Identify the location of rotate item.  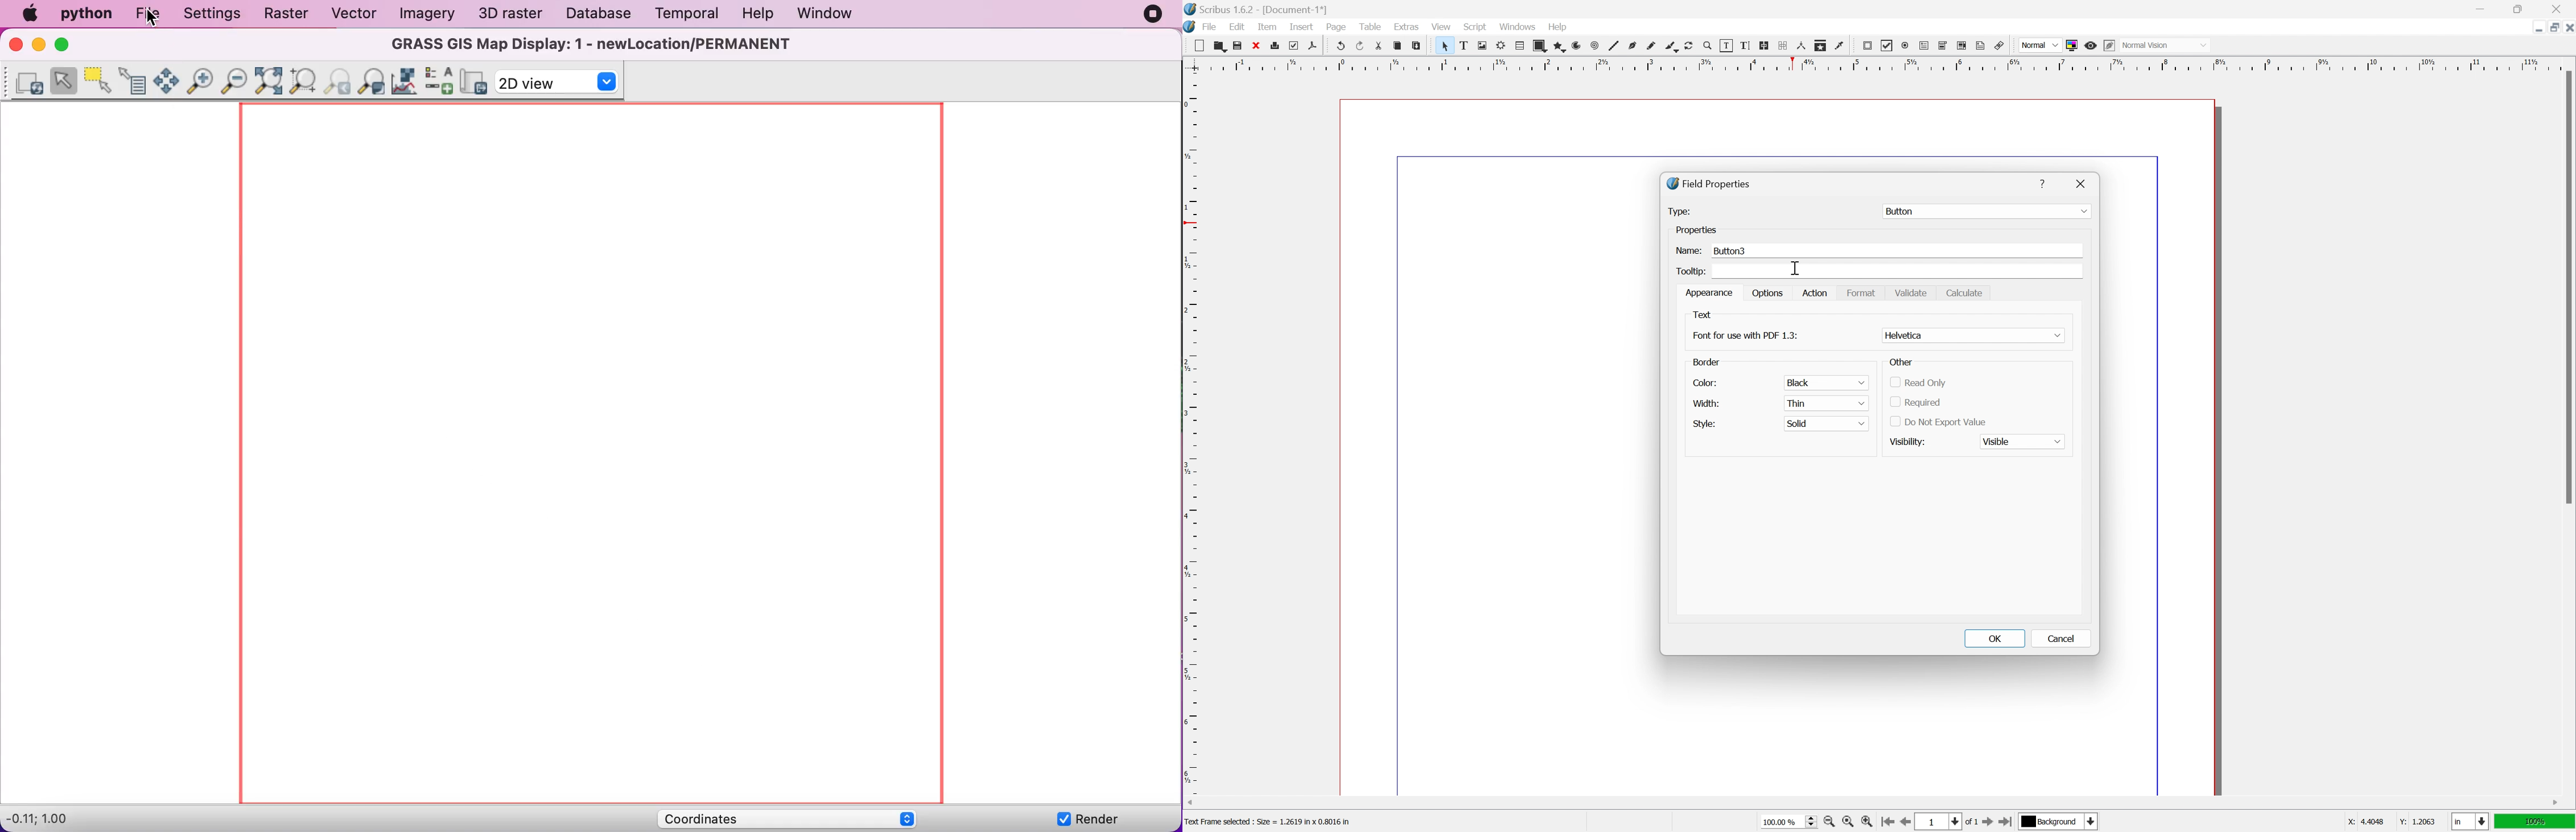
(1689, 46).